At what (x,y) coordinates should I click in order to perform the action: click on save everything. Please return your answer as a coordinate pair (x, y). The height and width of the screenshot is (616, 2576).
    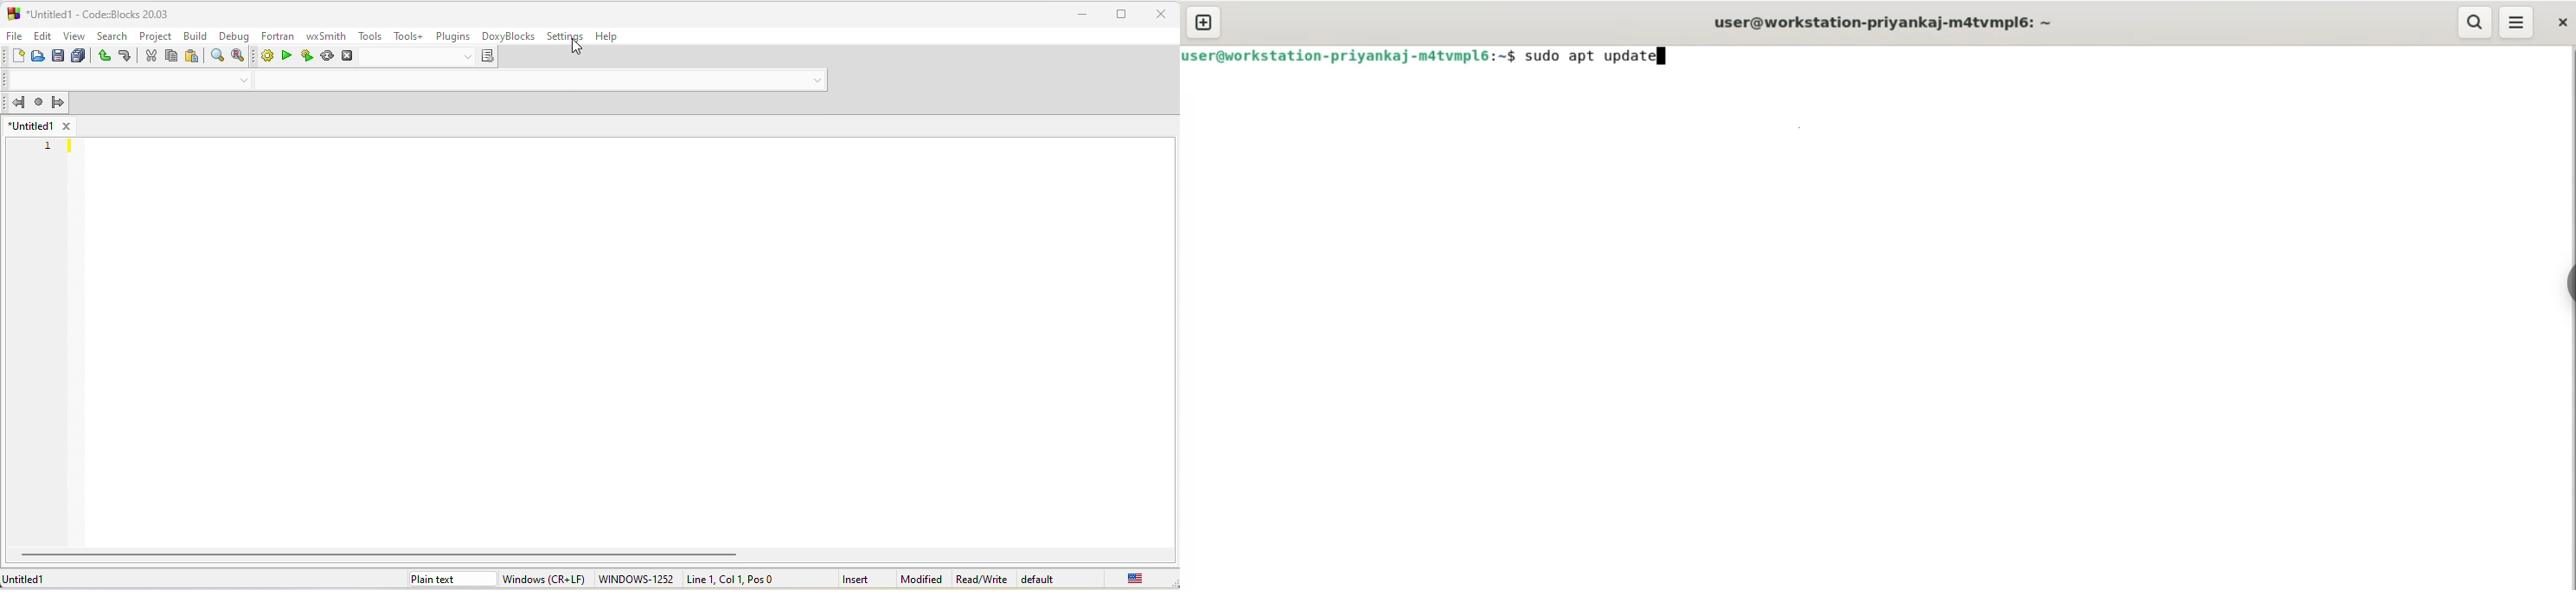
    Looking at the image, I should click on (79, 56).